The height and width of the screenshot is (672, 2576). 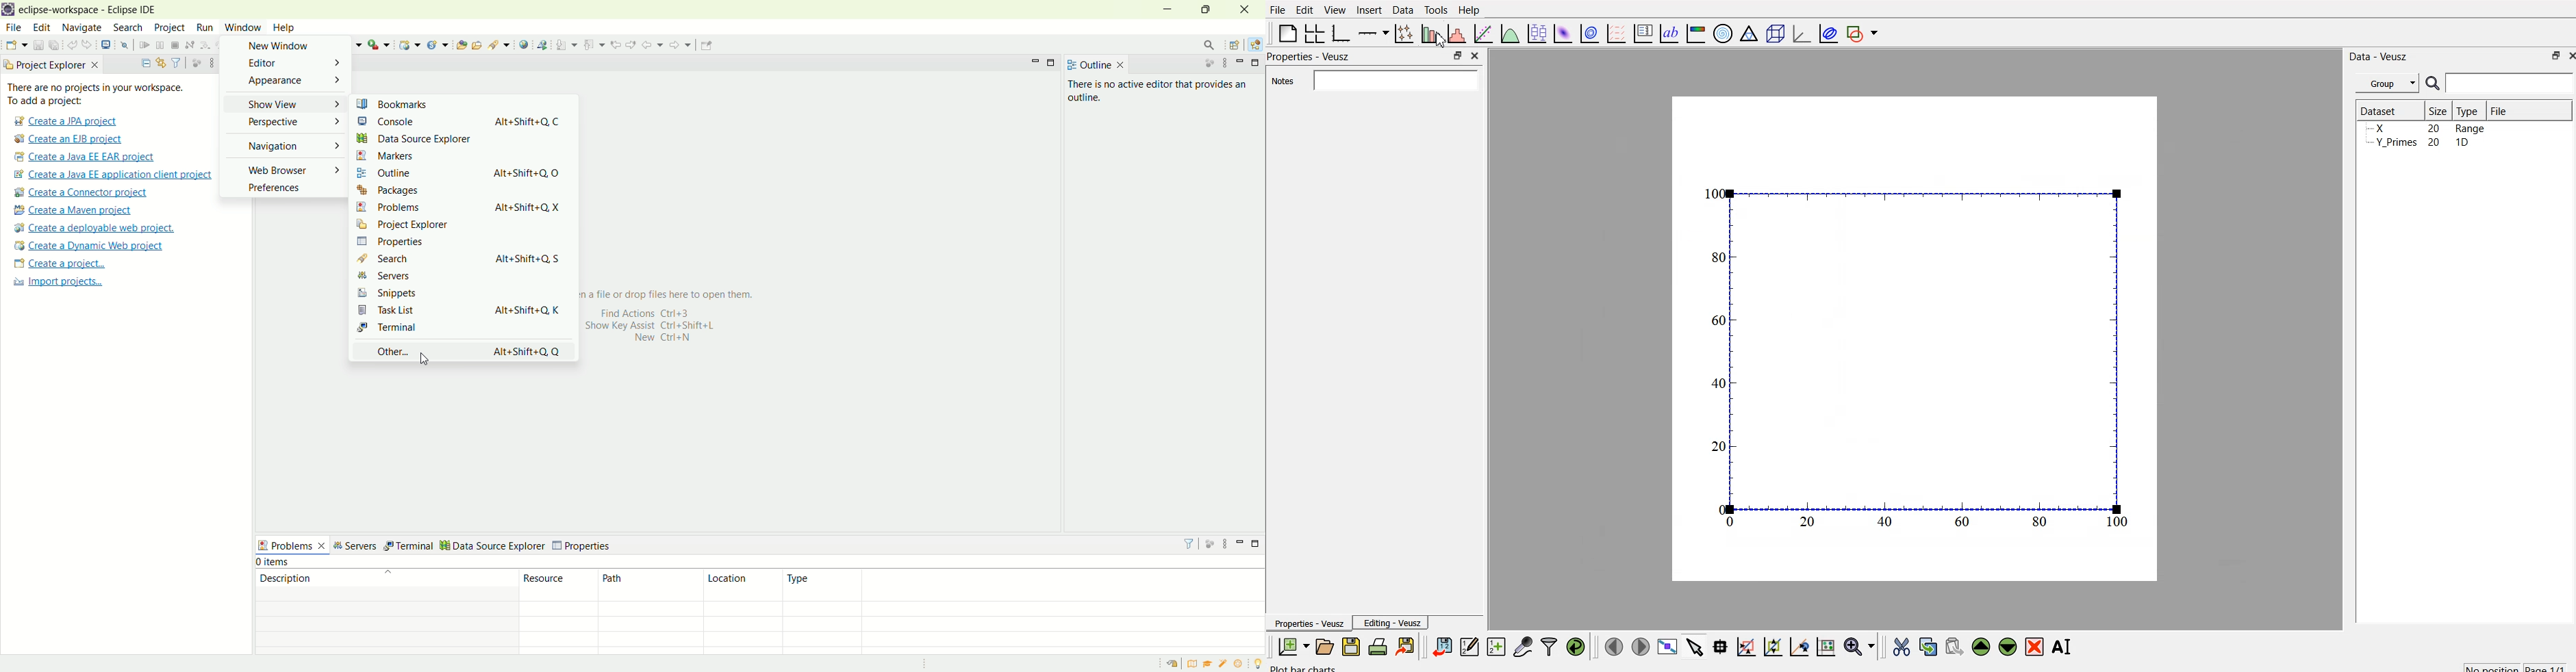 I want to click on move to the next page, so click(x=1639, y=646).